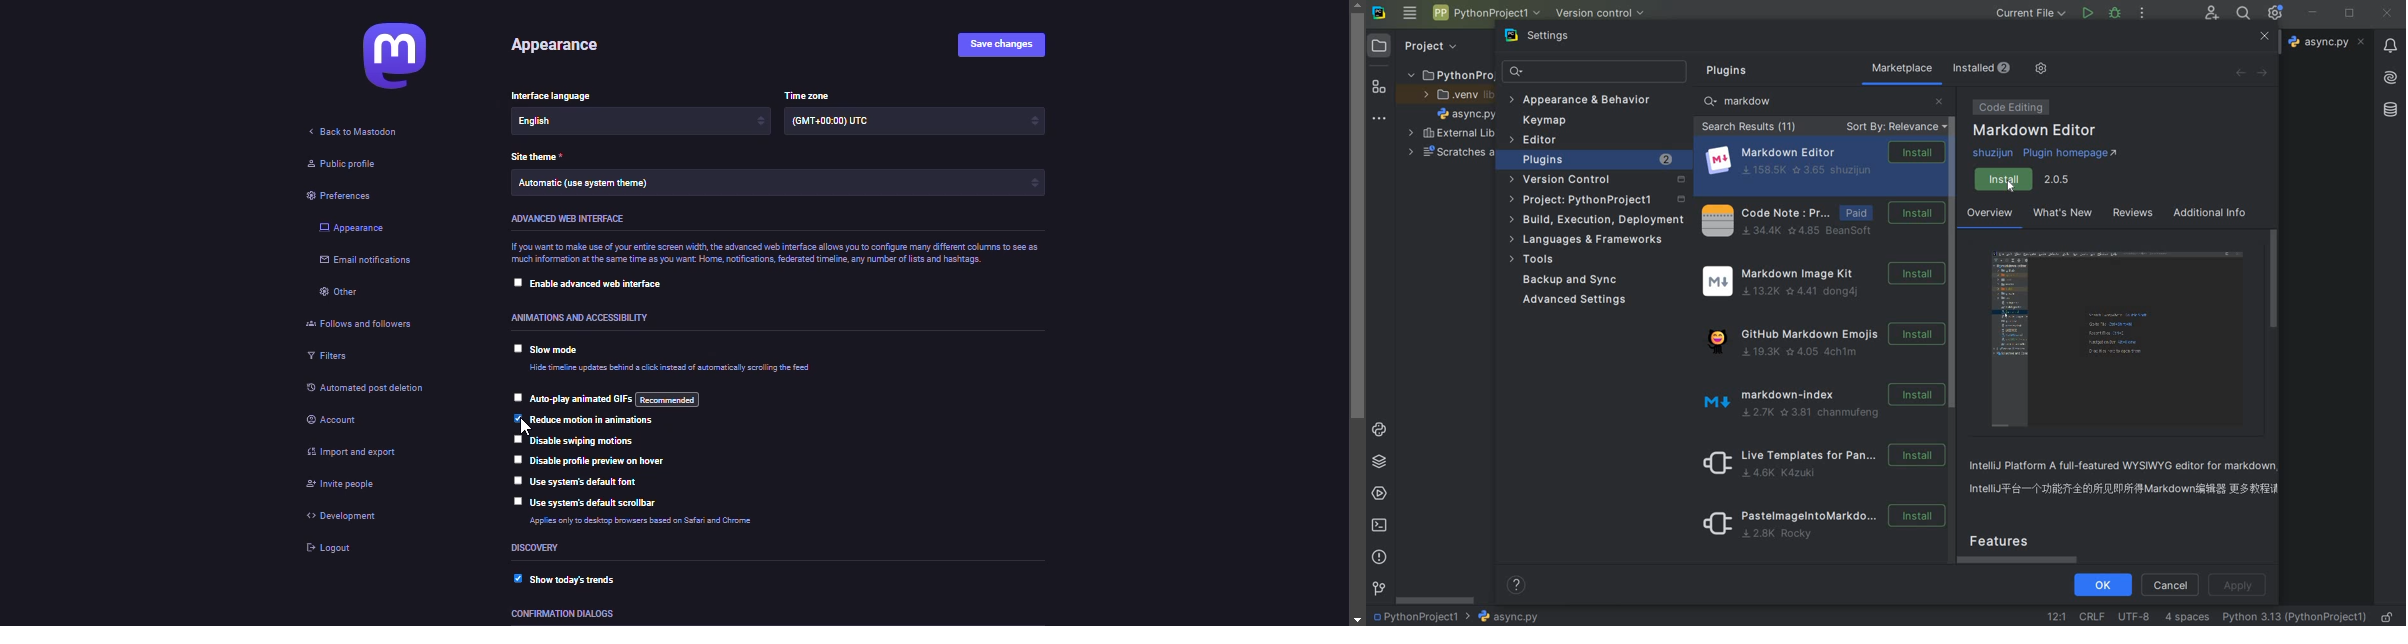  Describe the element at coordinates (367, 451) in the screenshot. I see `import & export` at that location.